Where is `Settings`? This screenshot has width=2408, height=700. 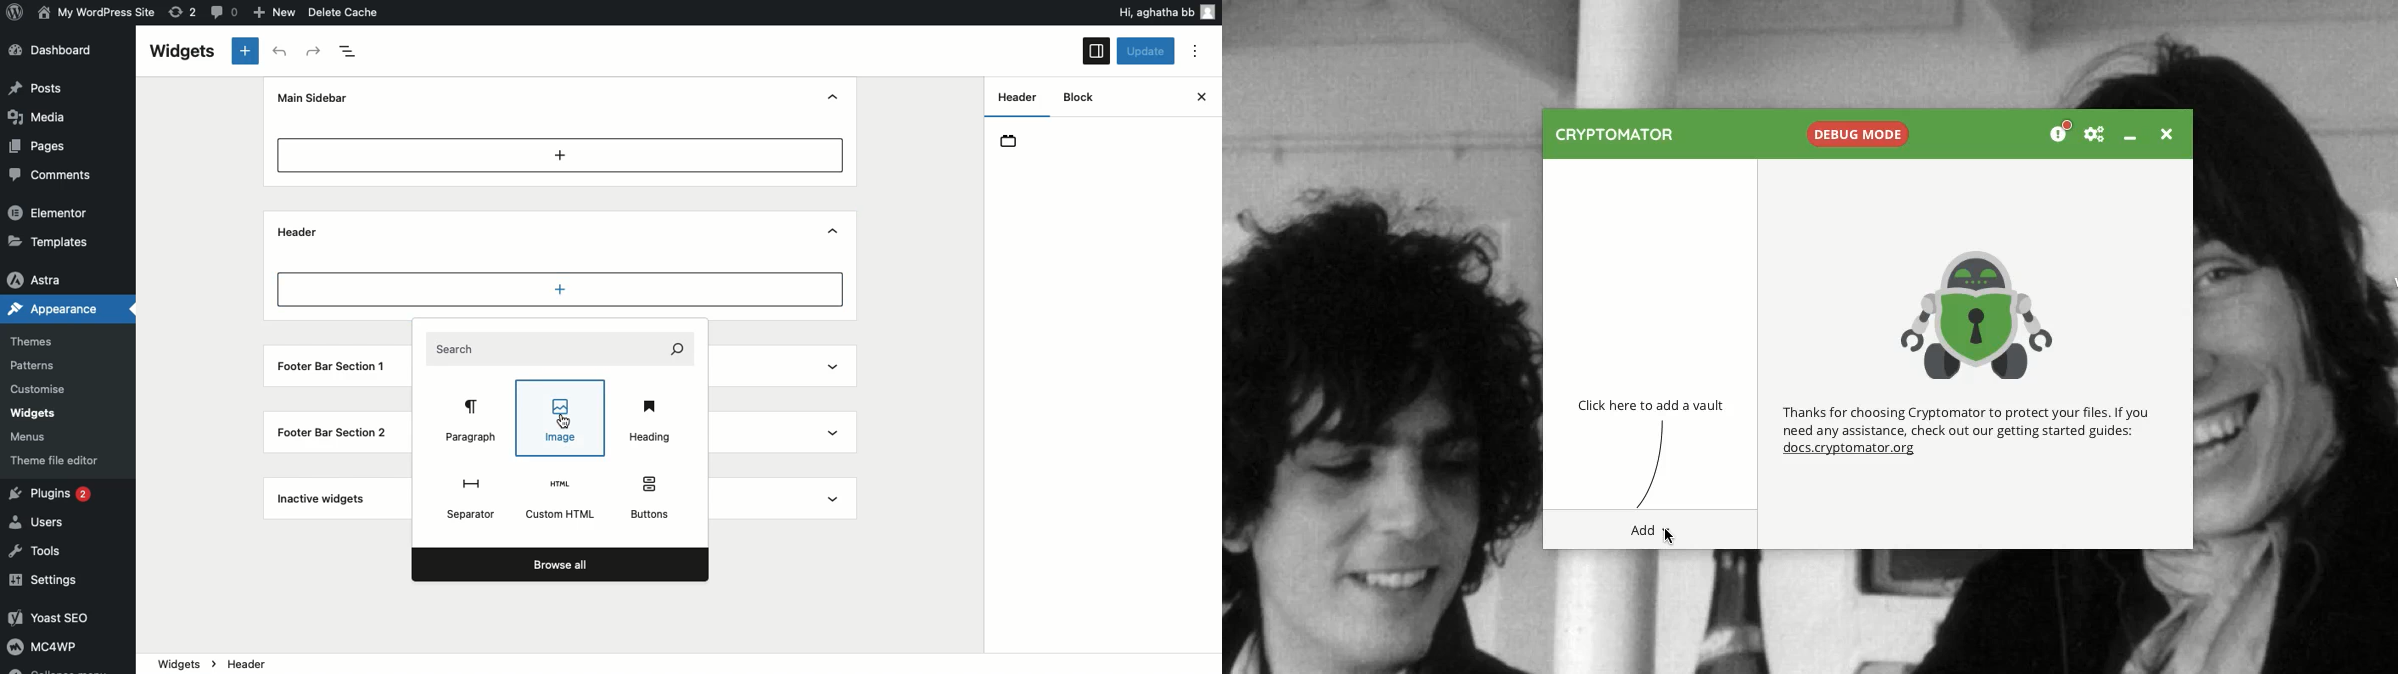
Settings is located at coordinates (45, 581).